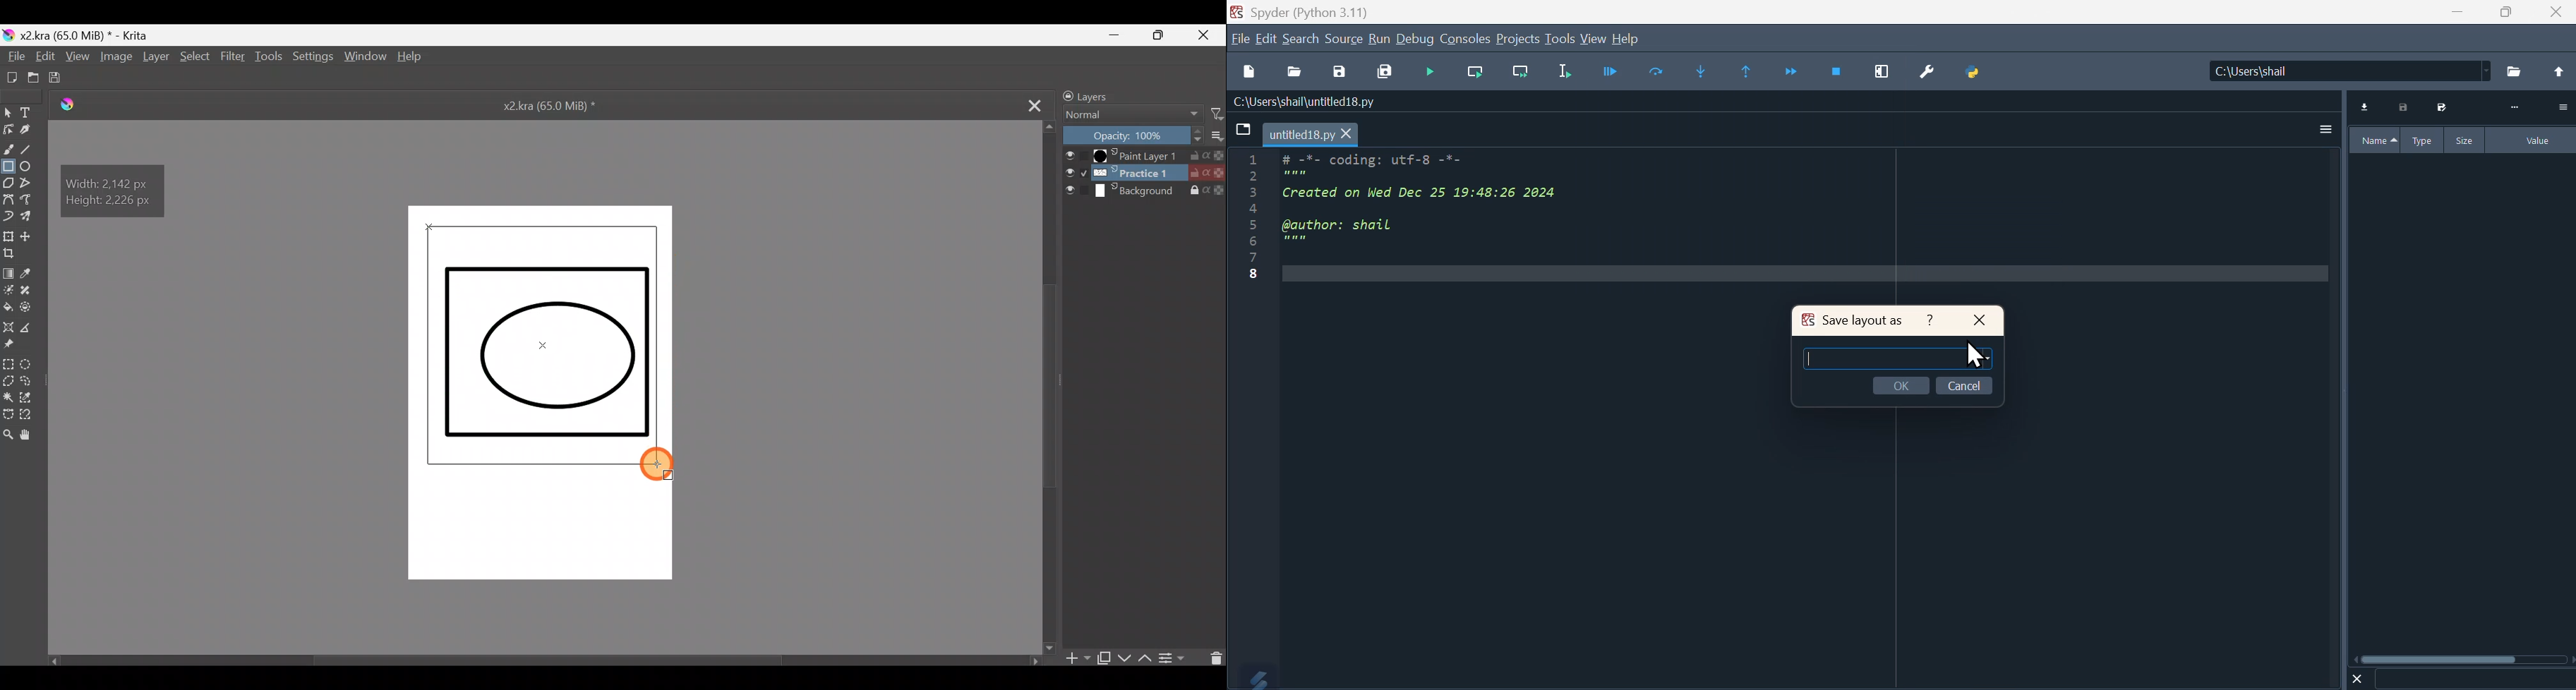 The width and height of the screenshot is (2576, 700). Describe the element at coordinates (2326, 128) in the screenshot. I see `More options` at that location.